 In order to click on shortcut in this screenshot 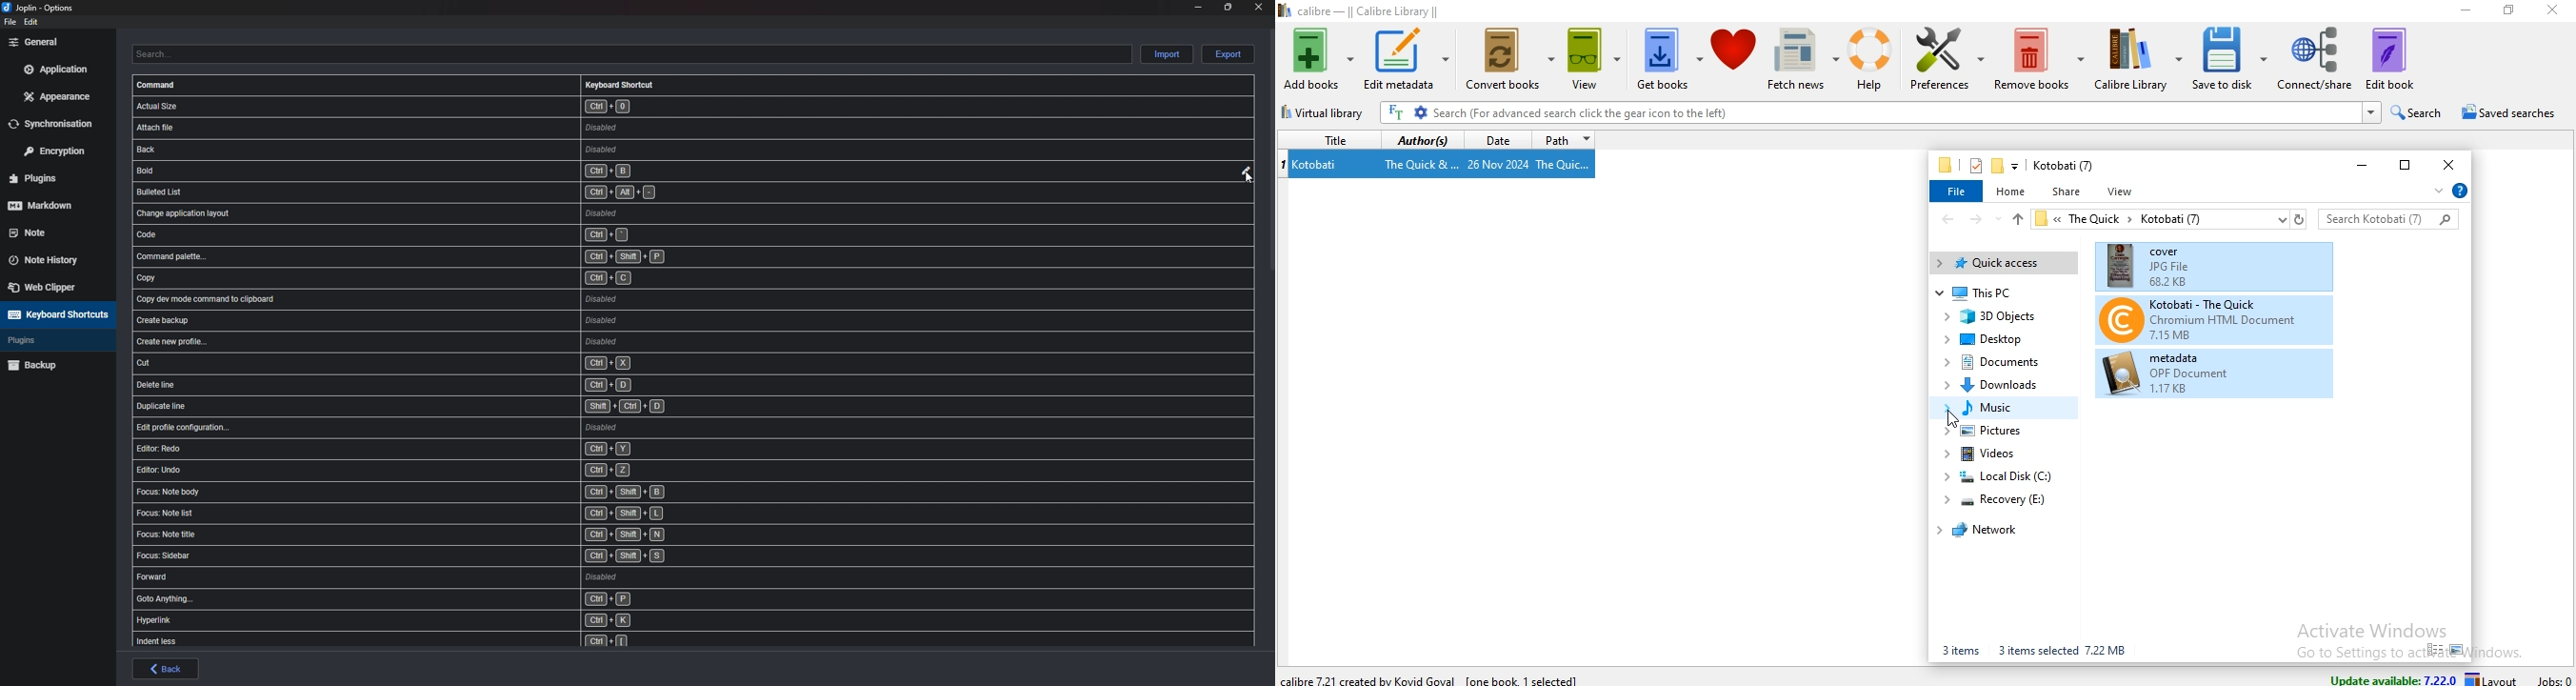, I will do `click(456, 426)`.